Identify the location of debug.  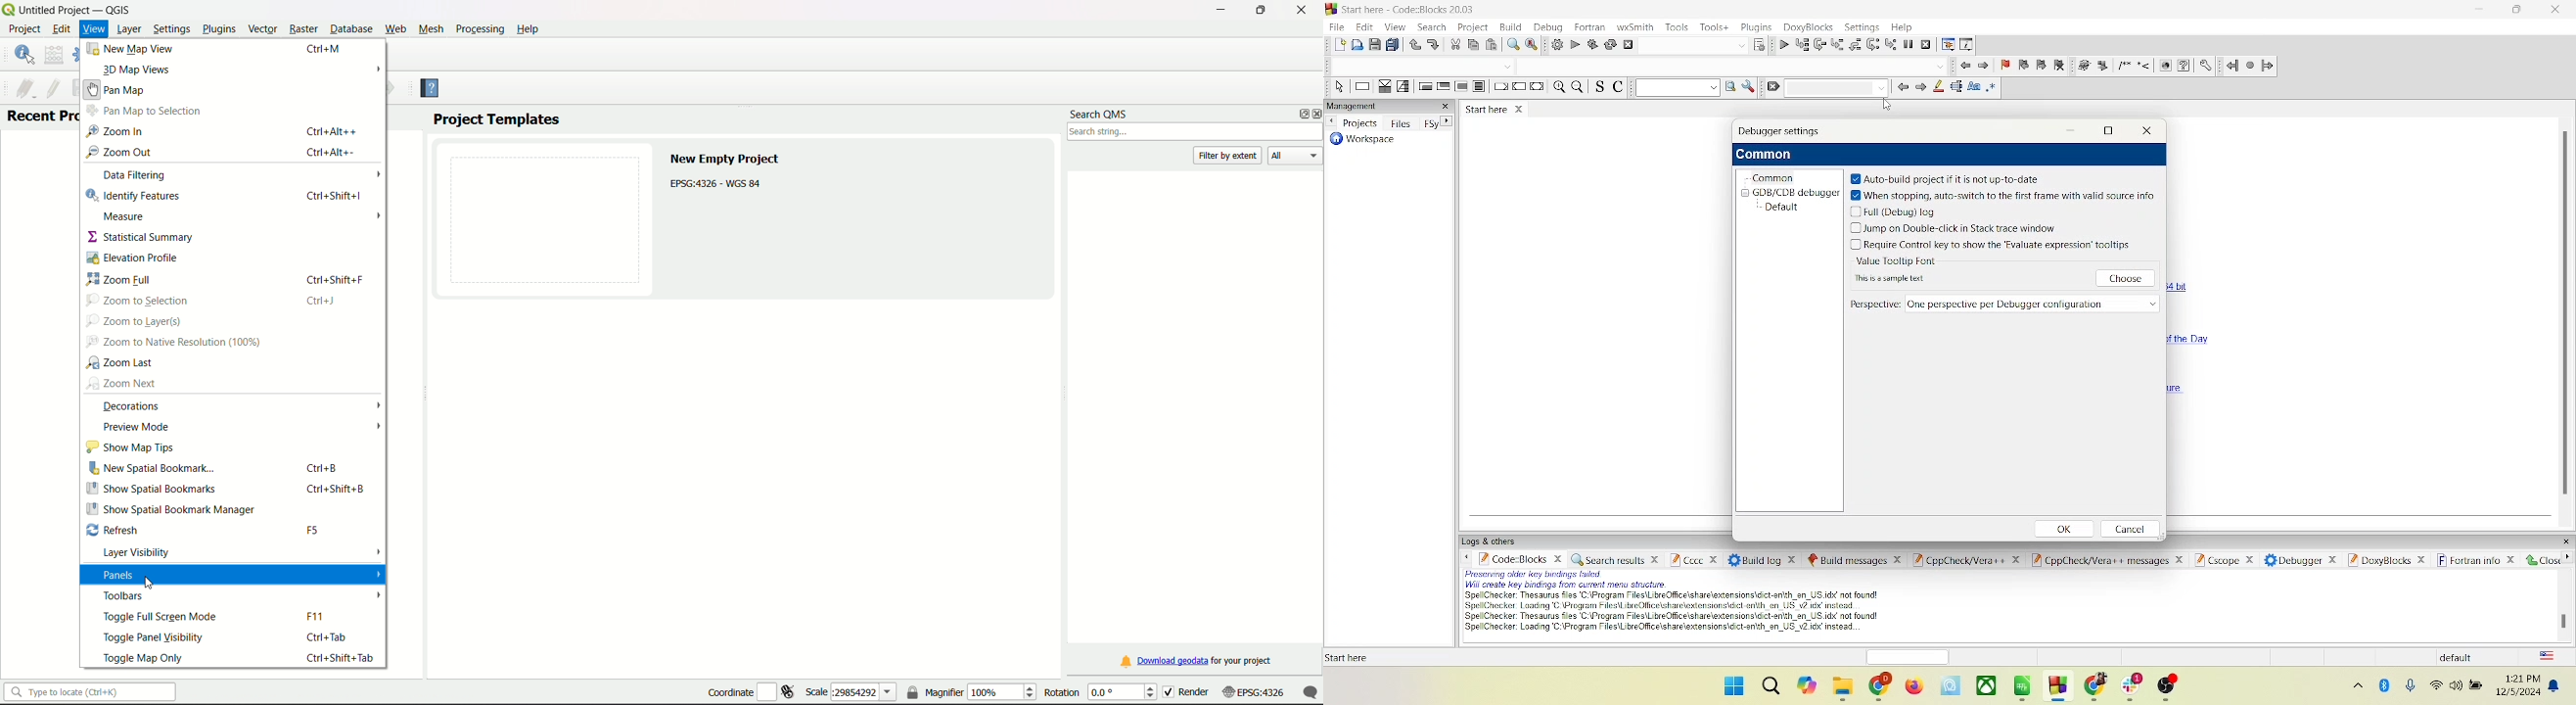
(1780, 45).